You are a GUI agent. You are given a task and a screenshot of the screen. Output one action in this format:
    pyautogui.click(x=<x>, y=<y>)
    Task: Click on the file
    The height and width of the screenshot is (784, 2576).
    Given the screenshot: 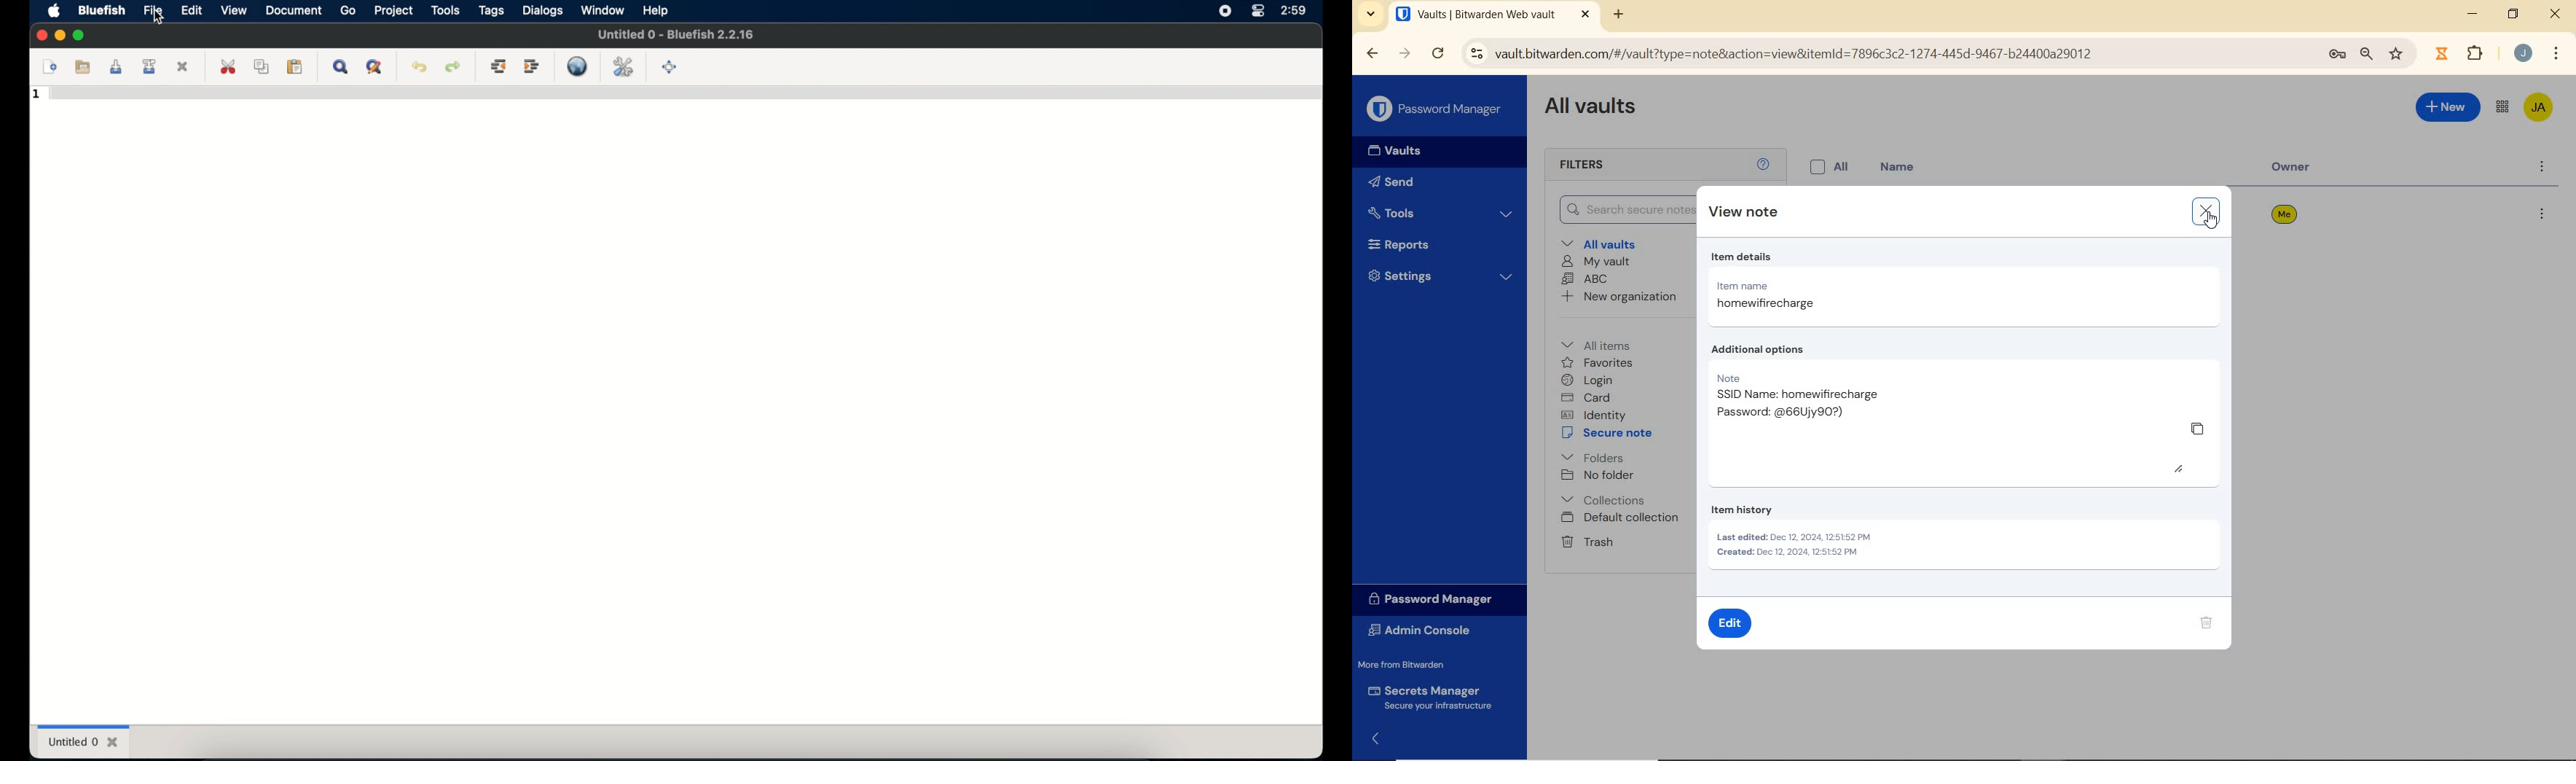 What is the action you would take?
    pyautogui.click(x=154, y=11)
    